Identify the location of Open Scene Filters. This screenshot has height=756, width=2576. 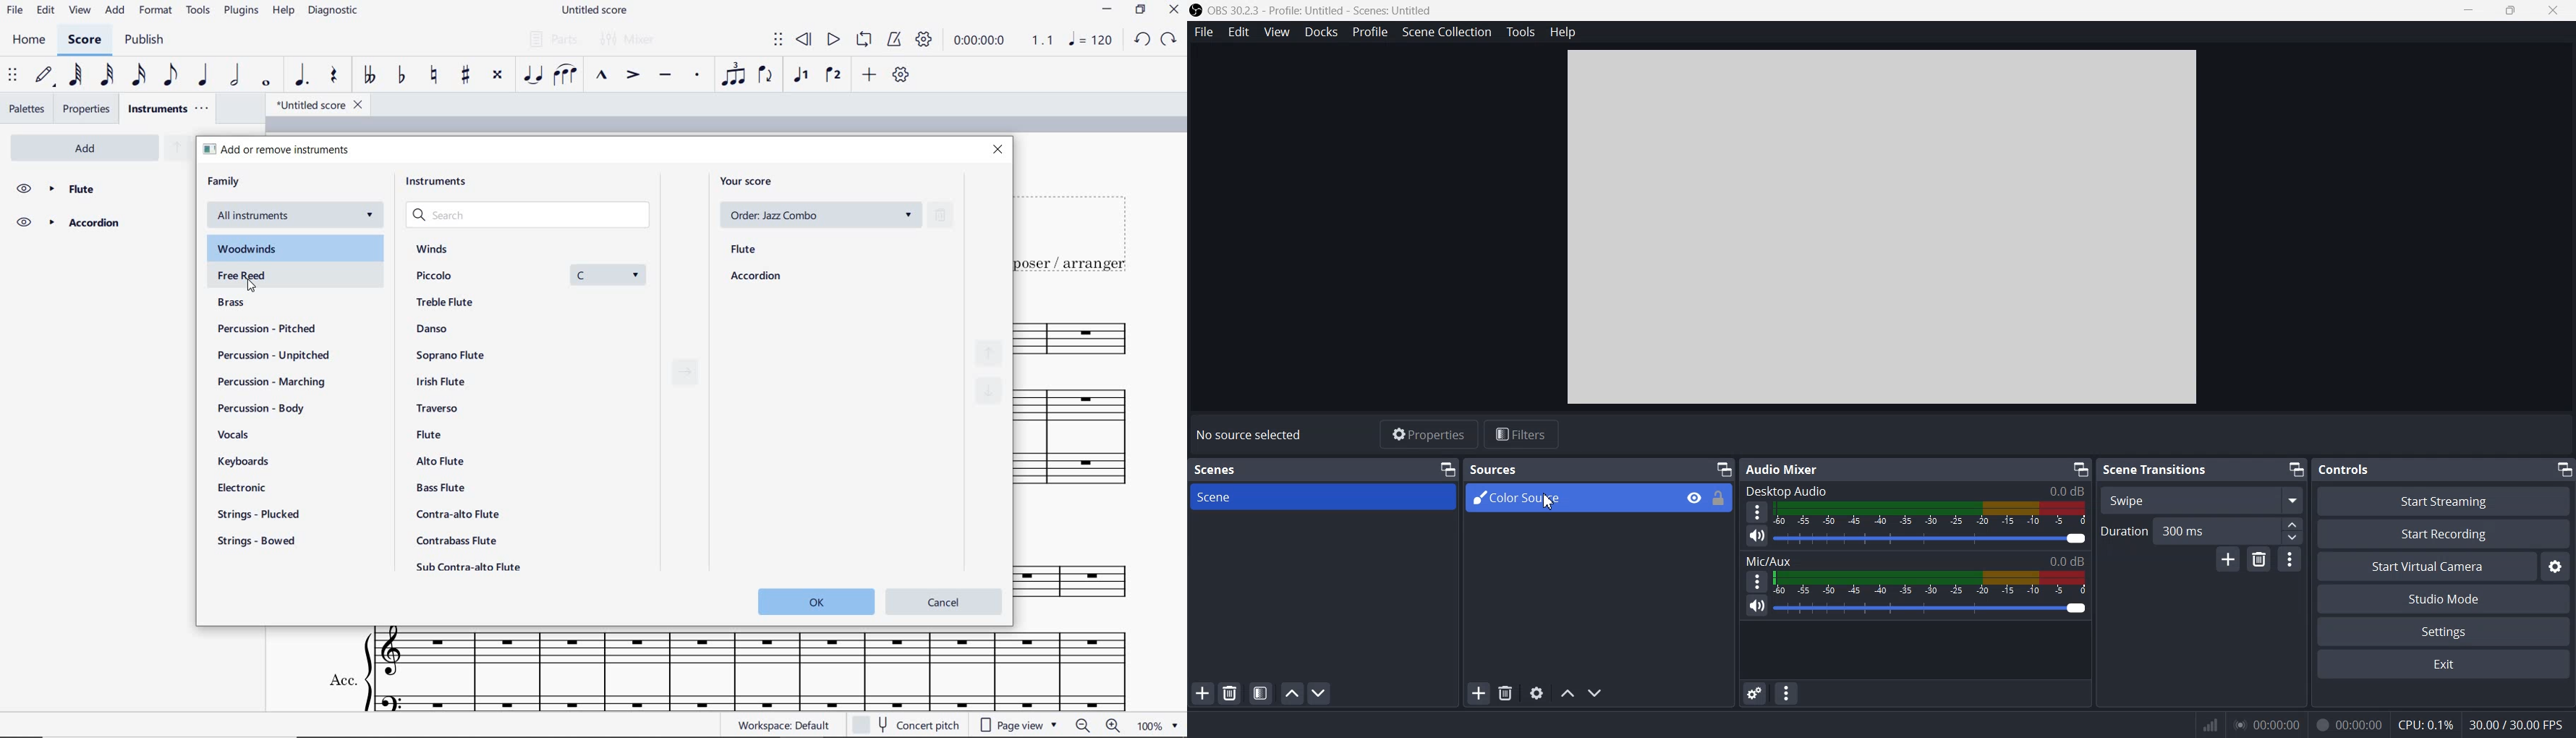
(1259, 693).